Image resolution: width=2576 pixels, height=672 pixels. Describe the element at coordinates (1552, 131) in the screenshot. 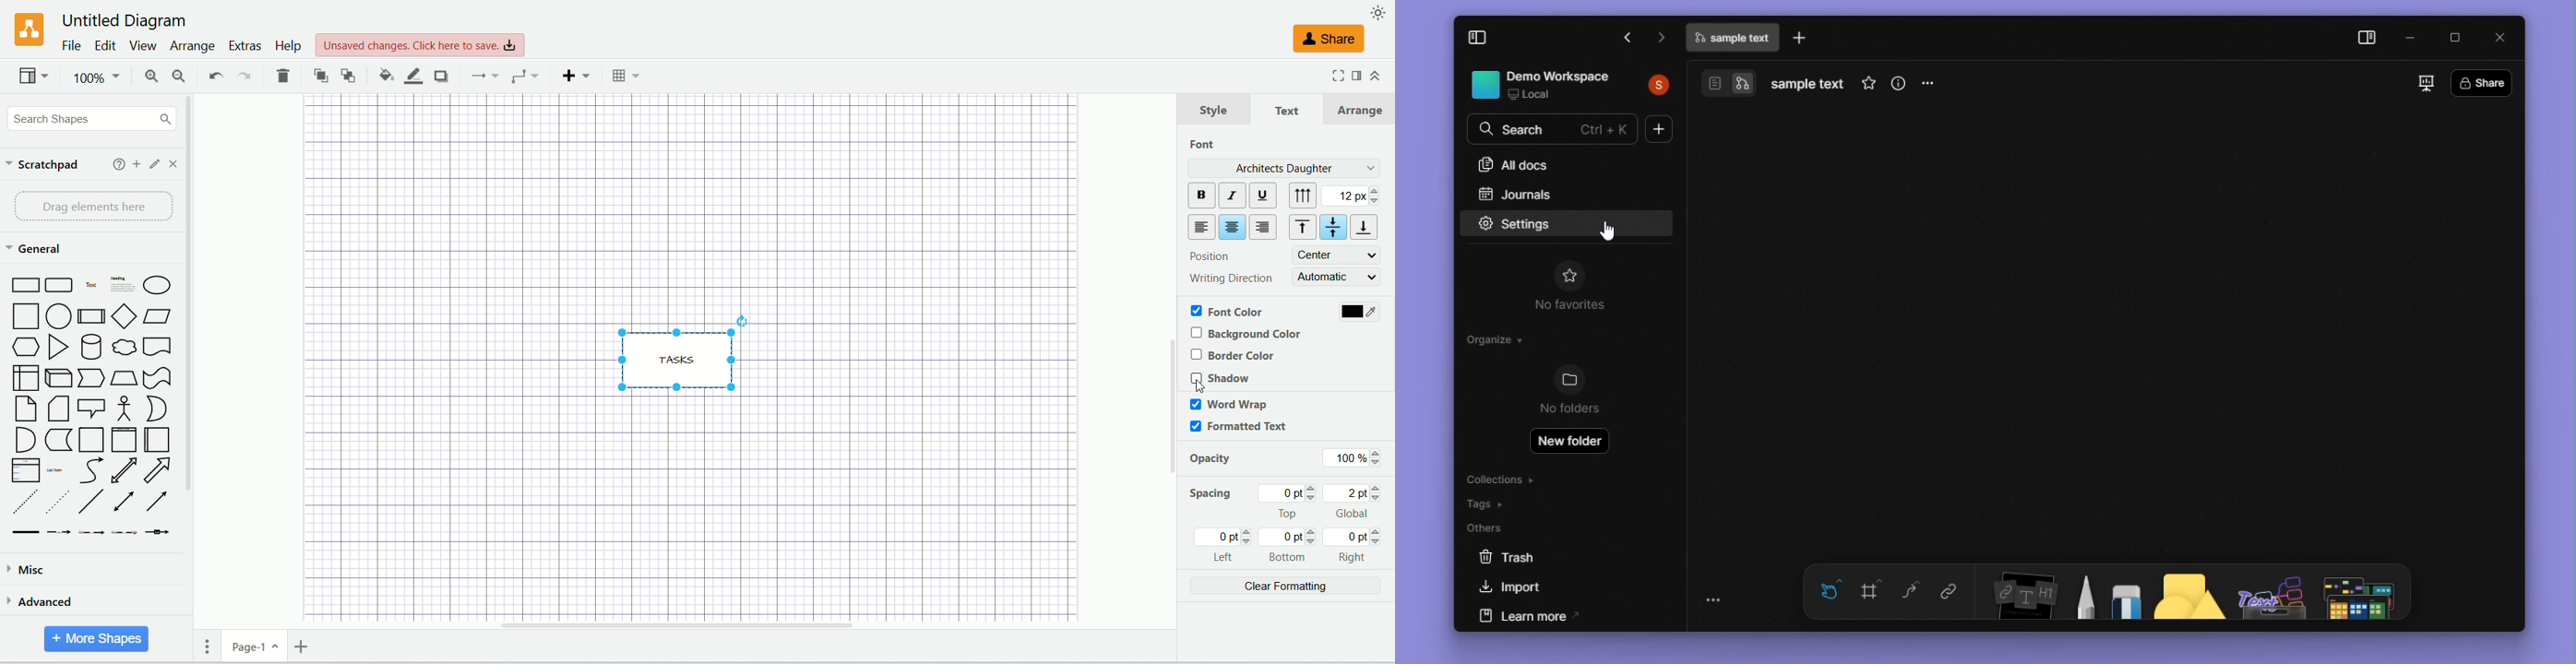

I see `search bar` at that location.